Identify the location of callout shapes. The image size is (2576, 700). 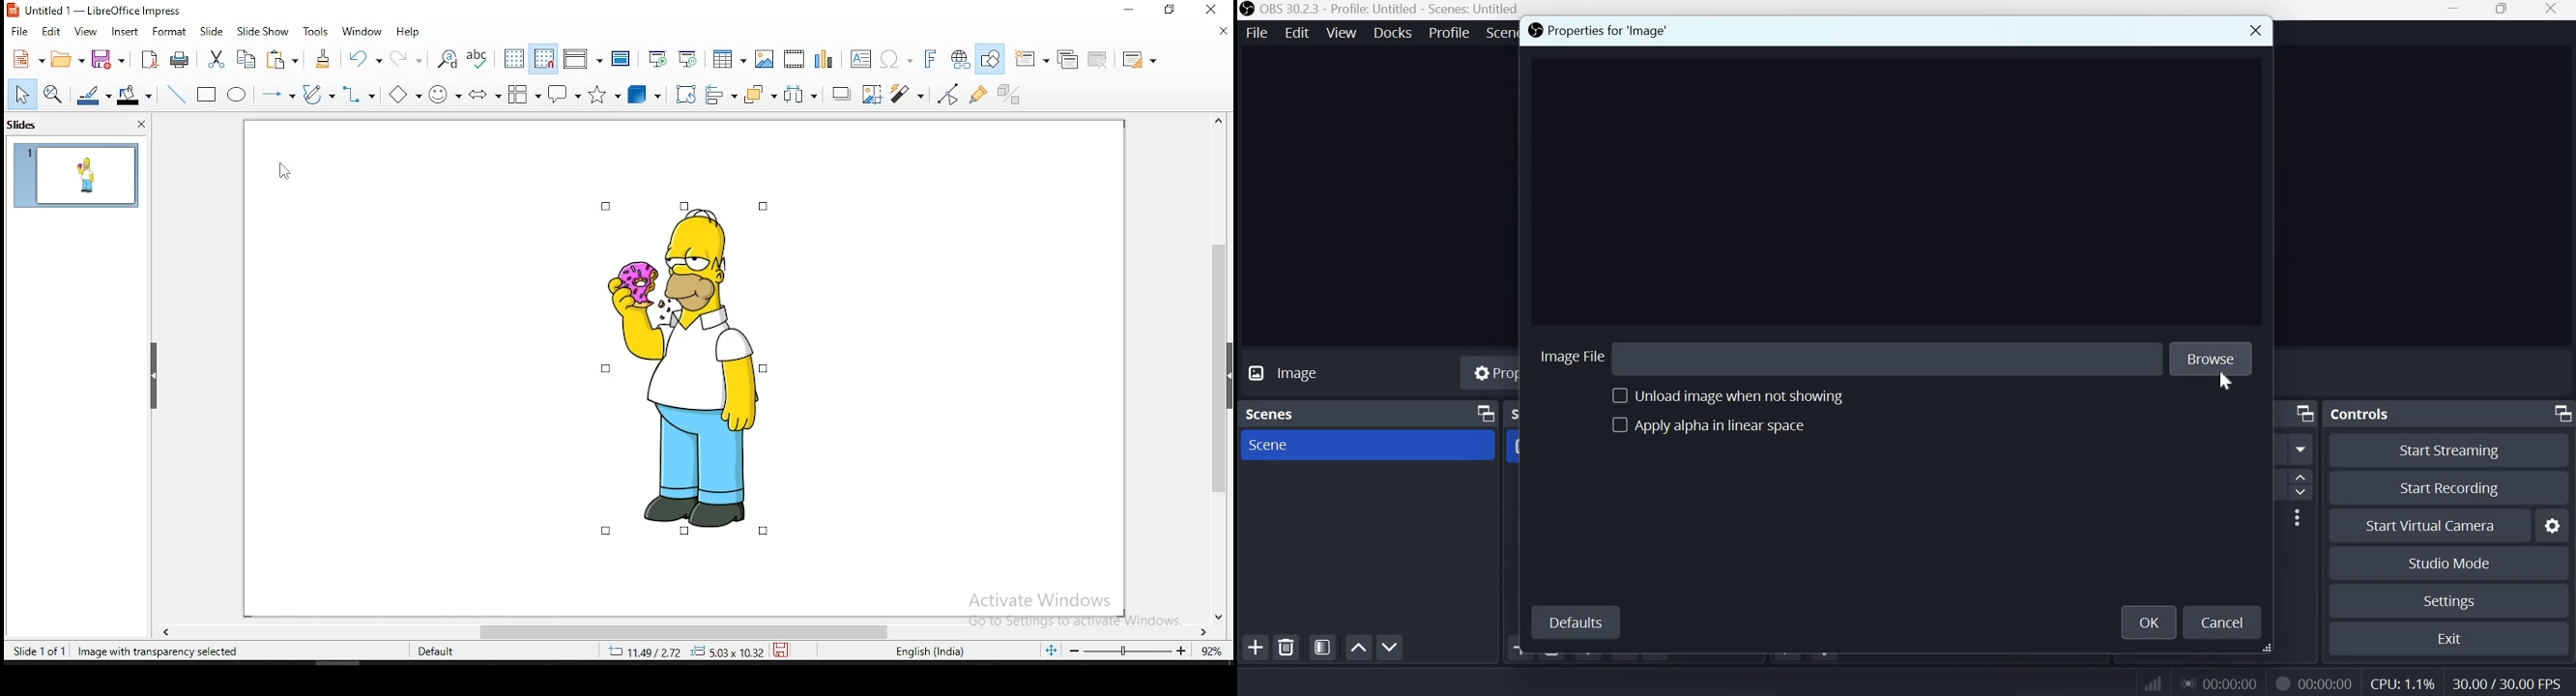
(566, 94).